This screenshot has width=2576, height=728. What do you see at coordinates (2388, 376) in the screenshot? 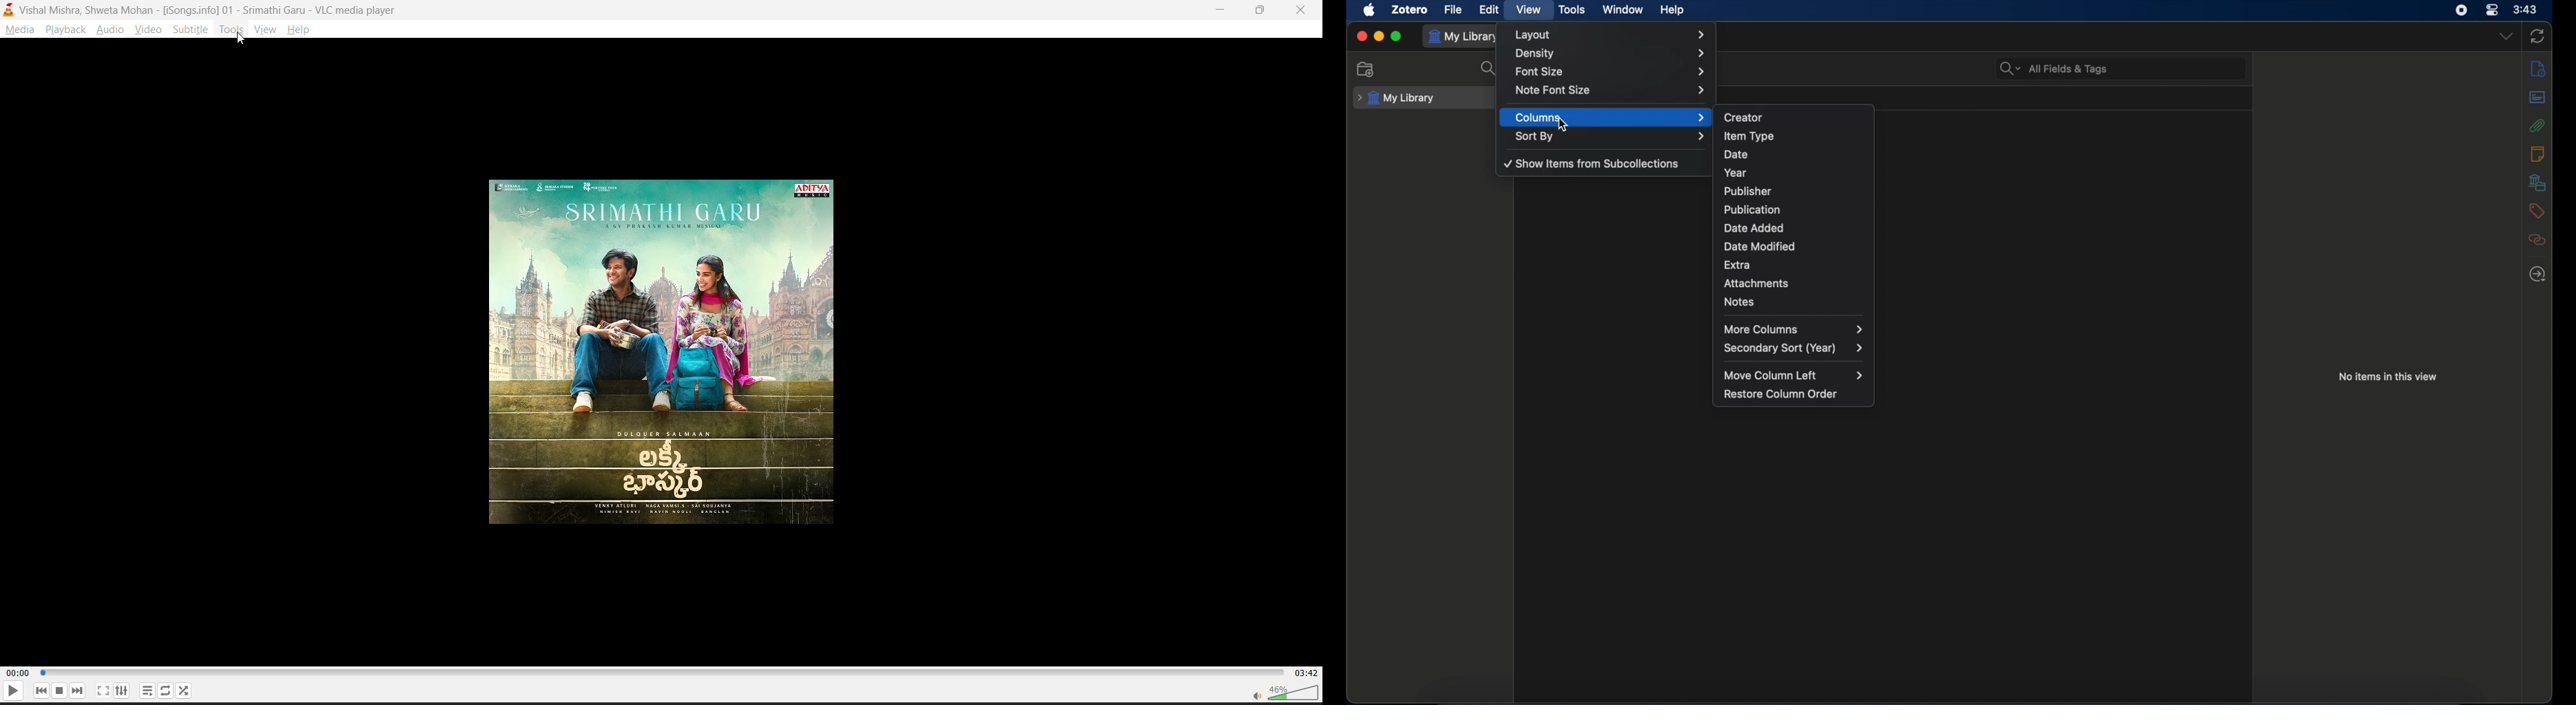
I see `no items in this view` at bounding box center [2388, 376].